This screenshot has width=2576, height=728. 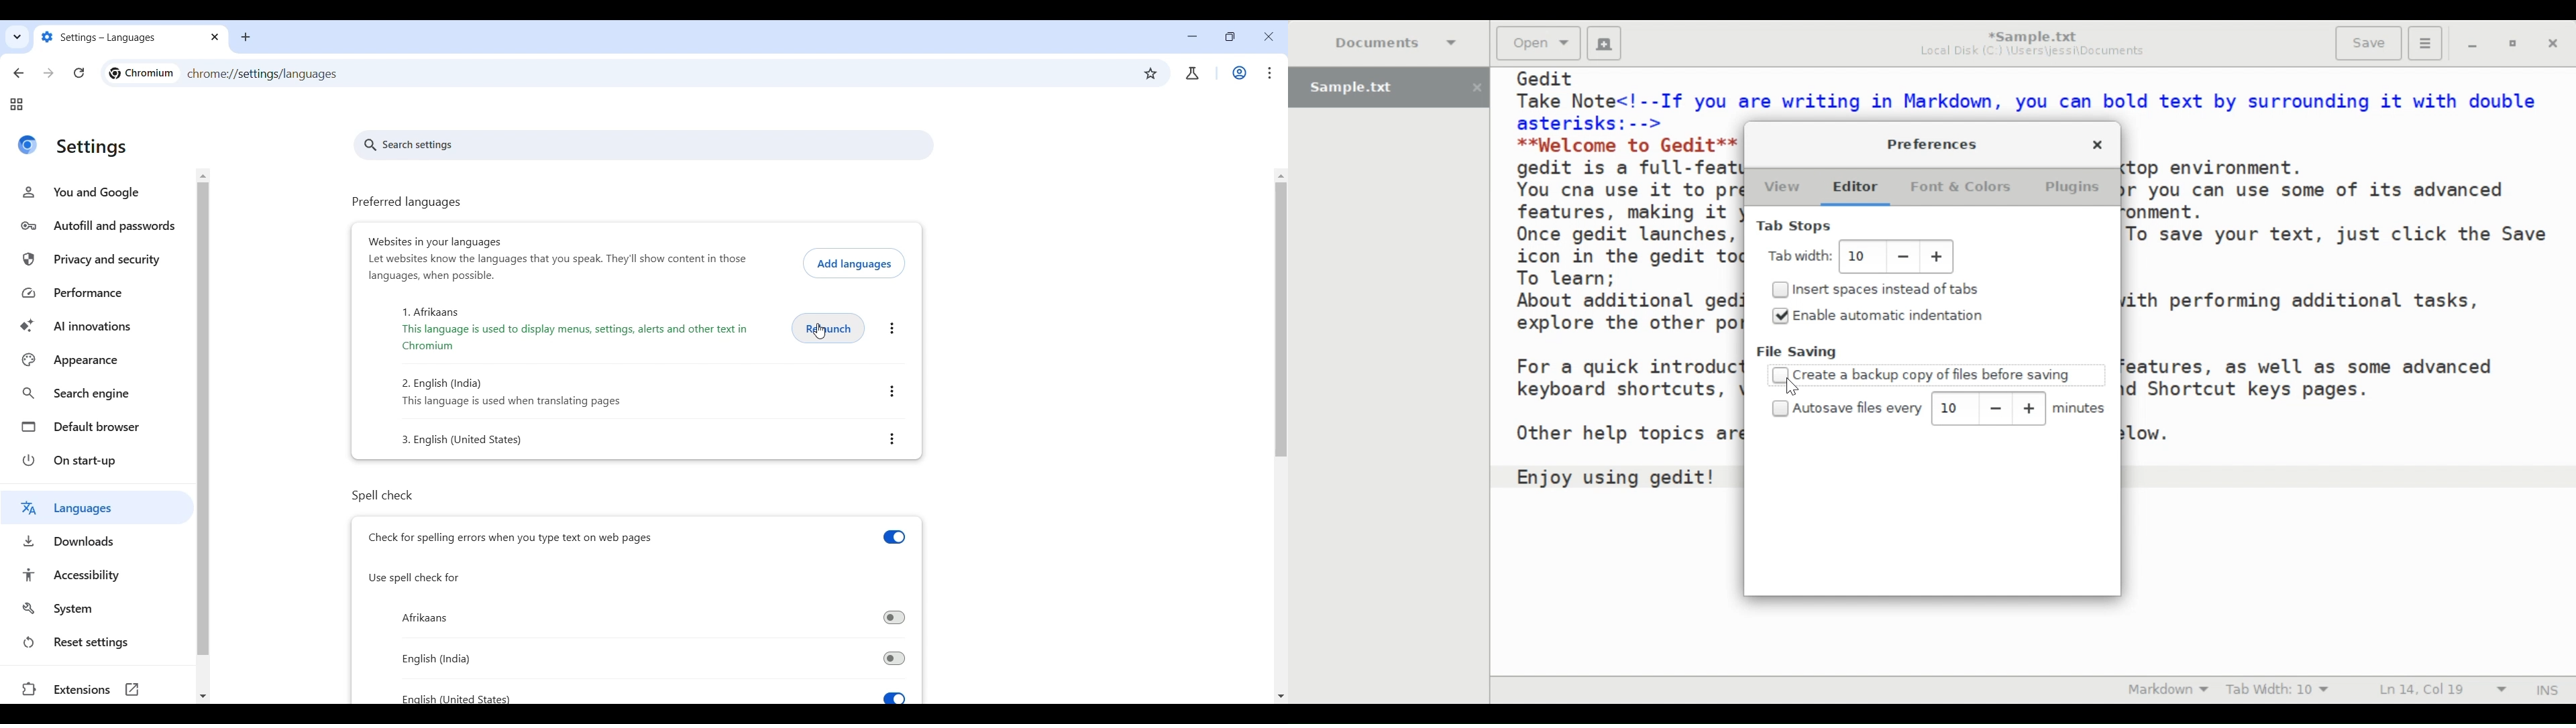 What do you see at coordinates (1227, 39) in the screenshot?
I see `Show interface in a smaller tab` at bounding box center [1227, 39].